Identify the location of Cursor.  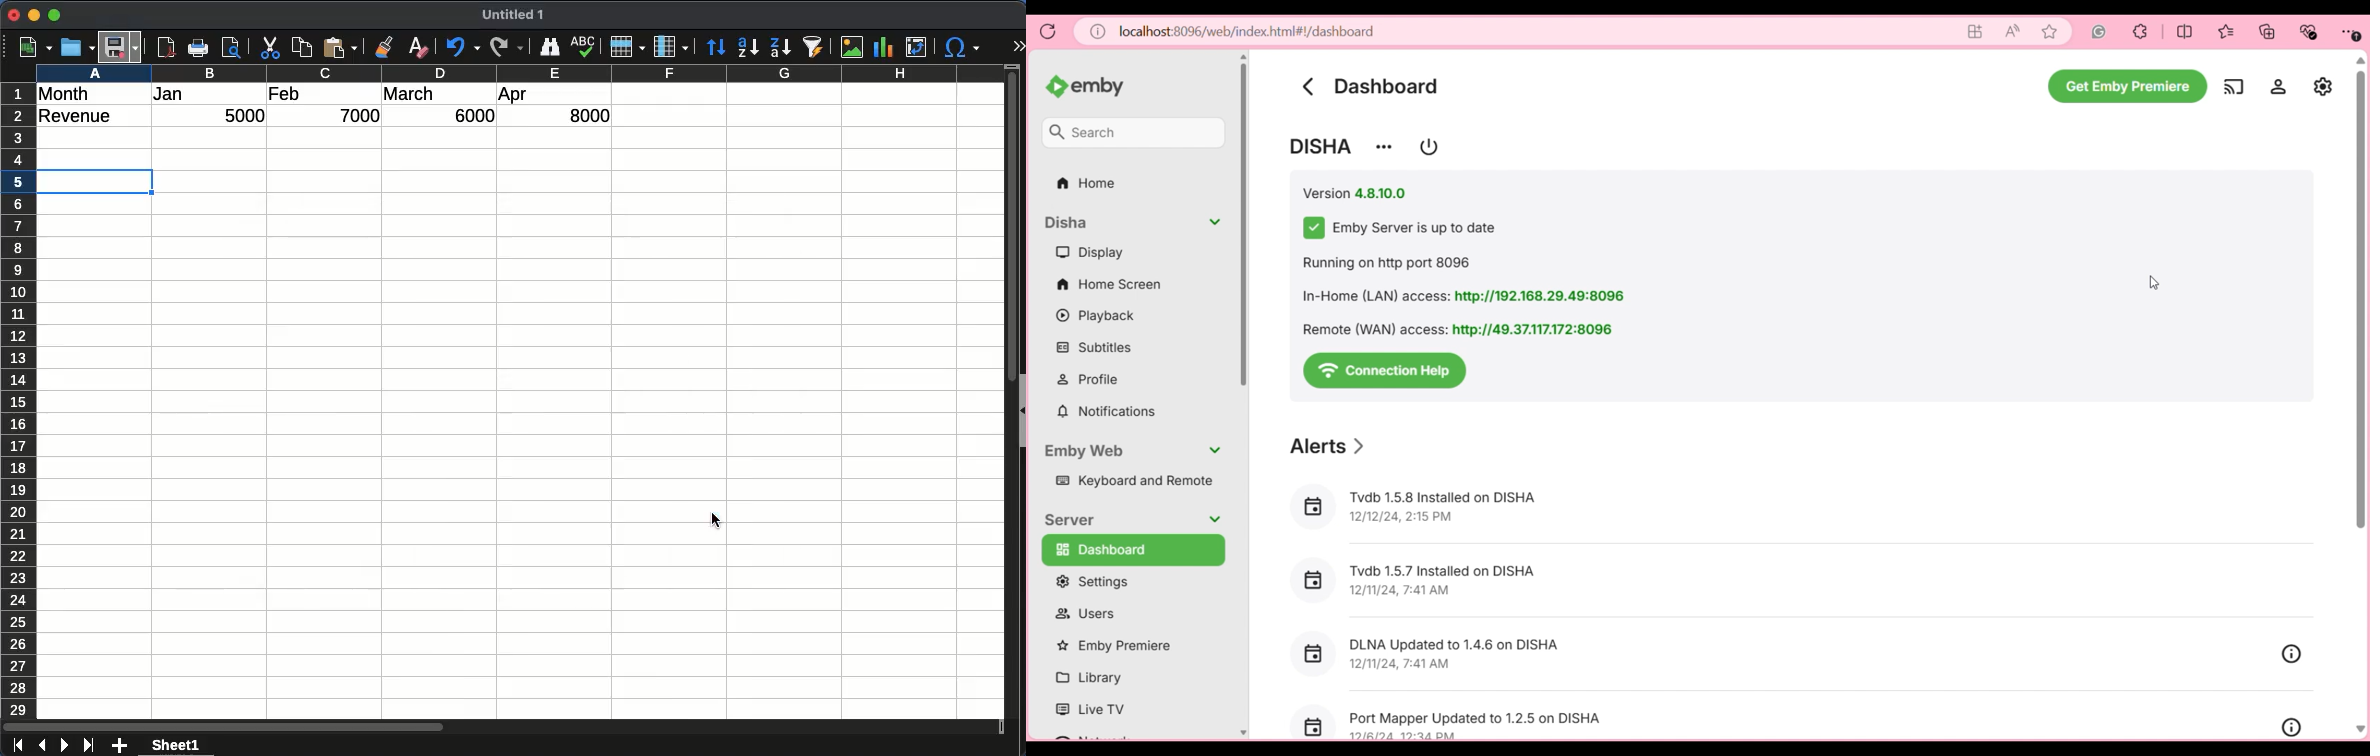
(718, 521).